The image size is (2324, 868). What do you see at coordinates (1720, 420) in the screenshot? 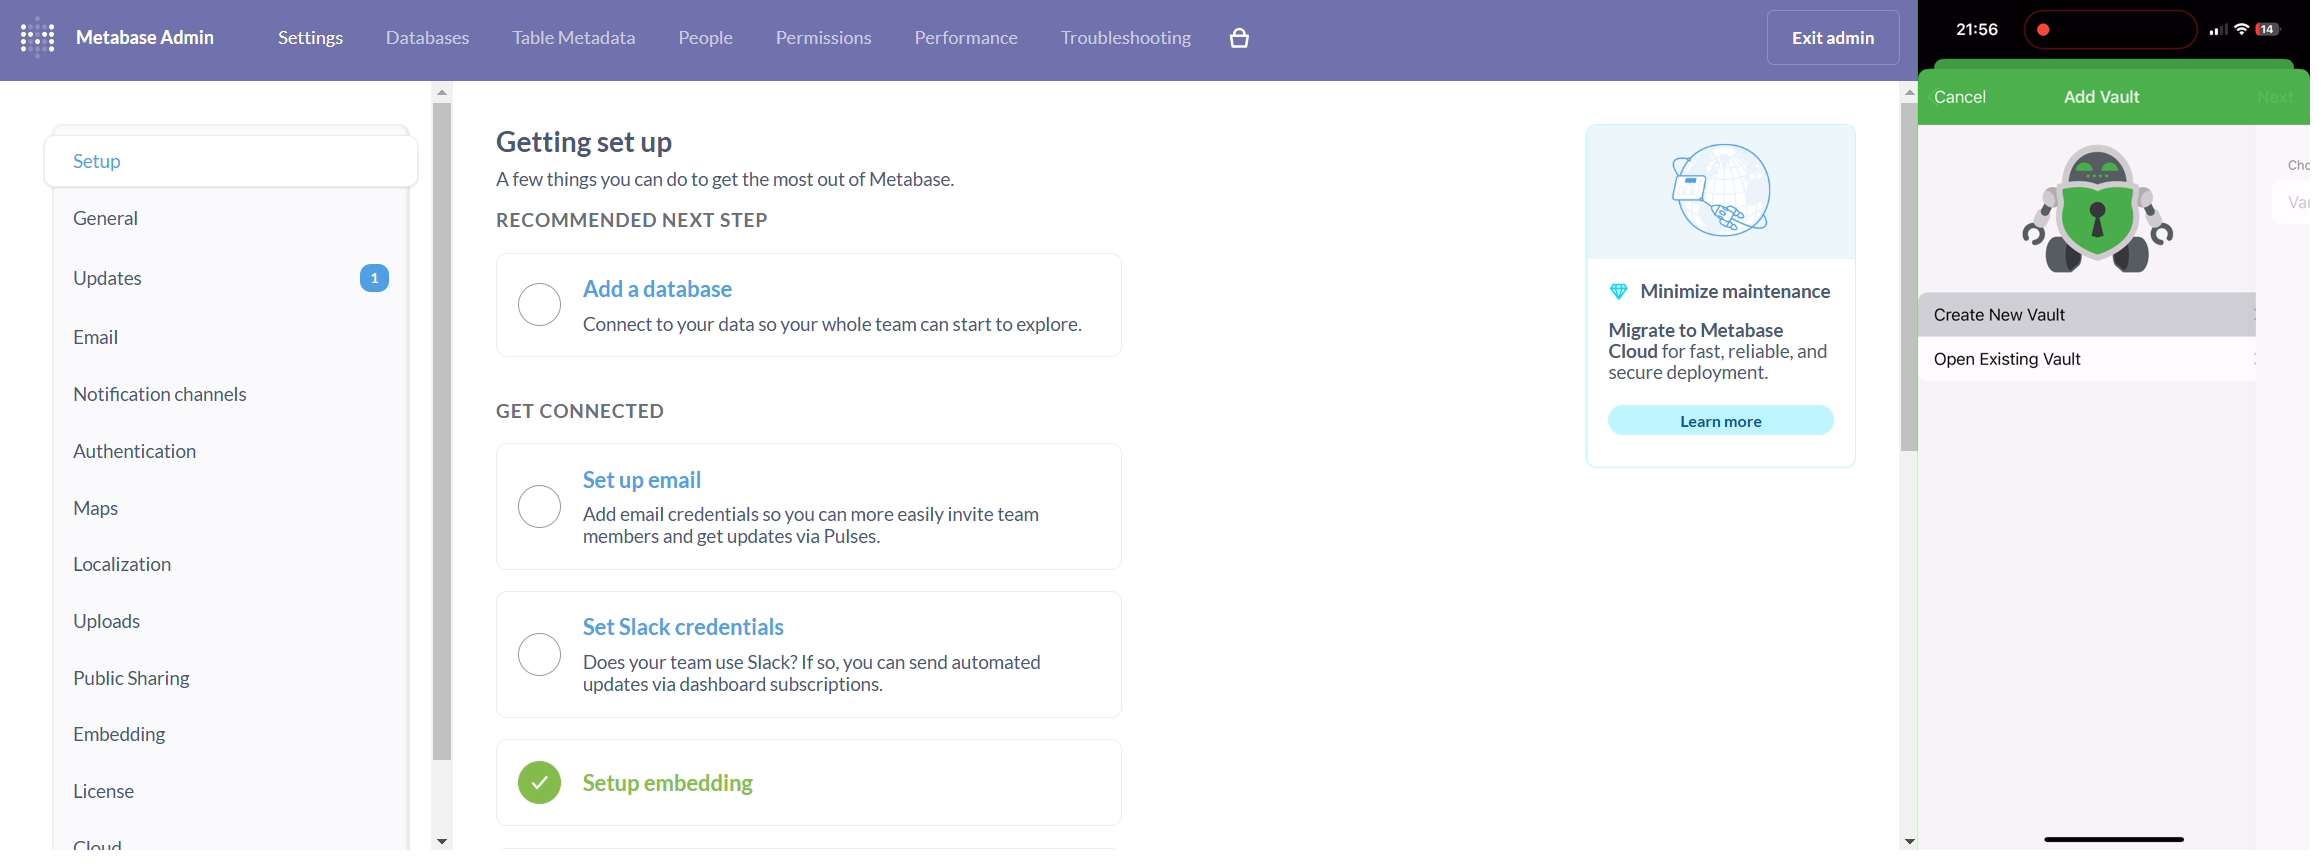
I see `Learn more` at bounding box center [1720, 420].